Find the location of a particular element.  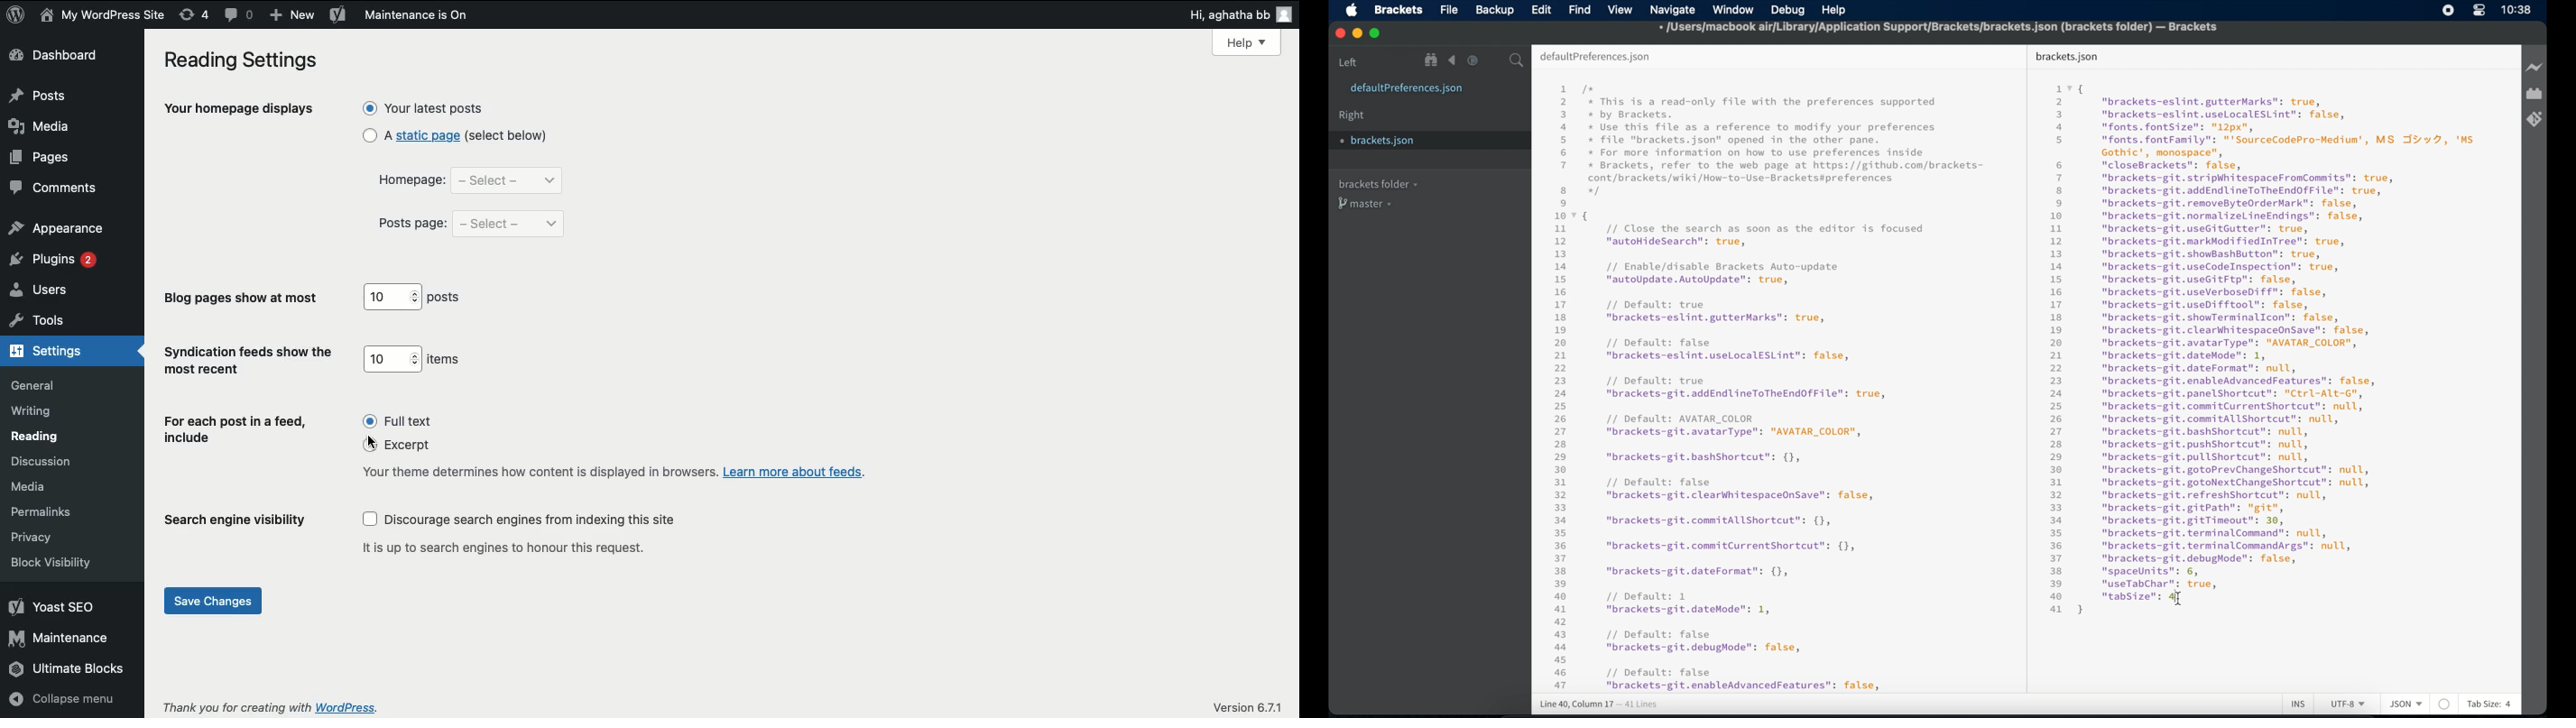

a static page (select below) is located at coordinates (457, 134).